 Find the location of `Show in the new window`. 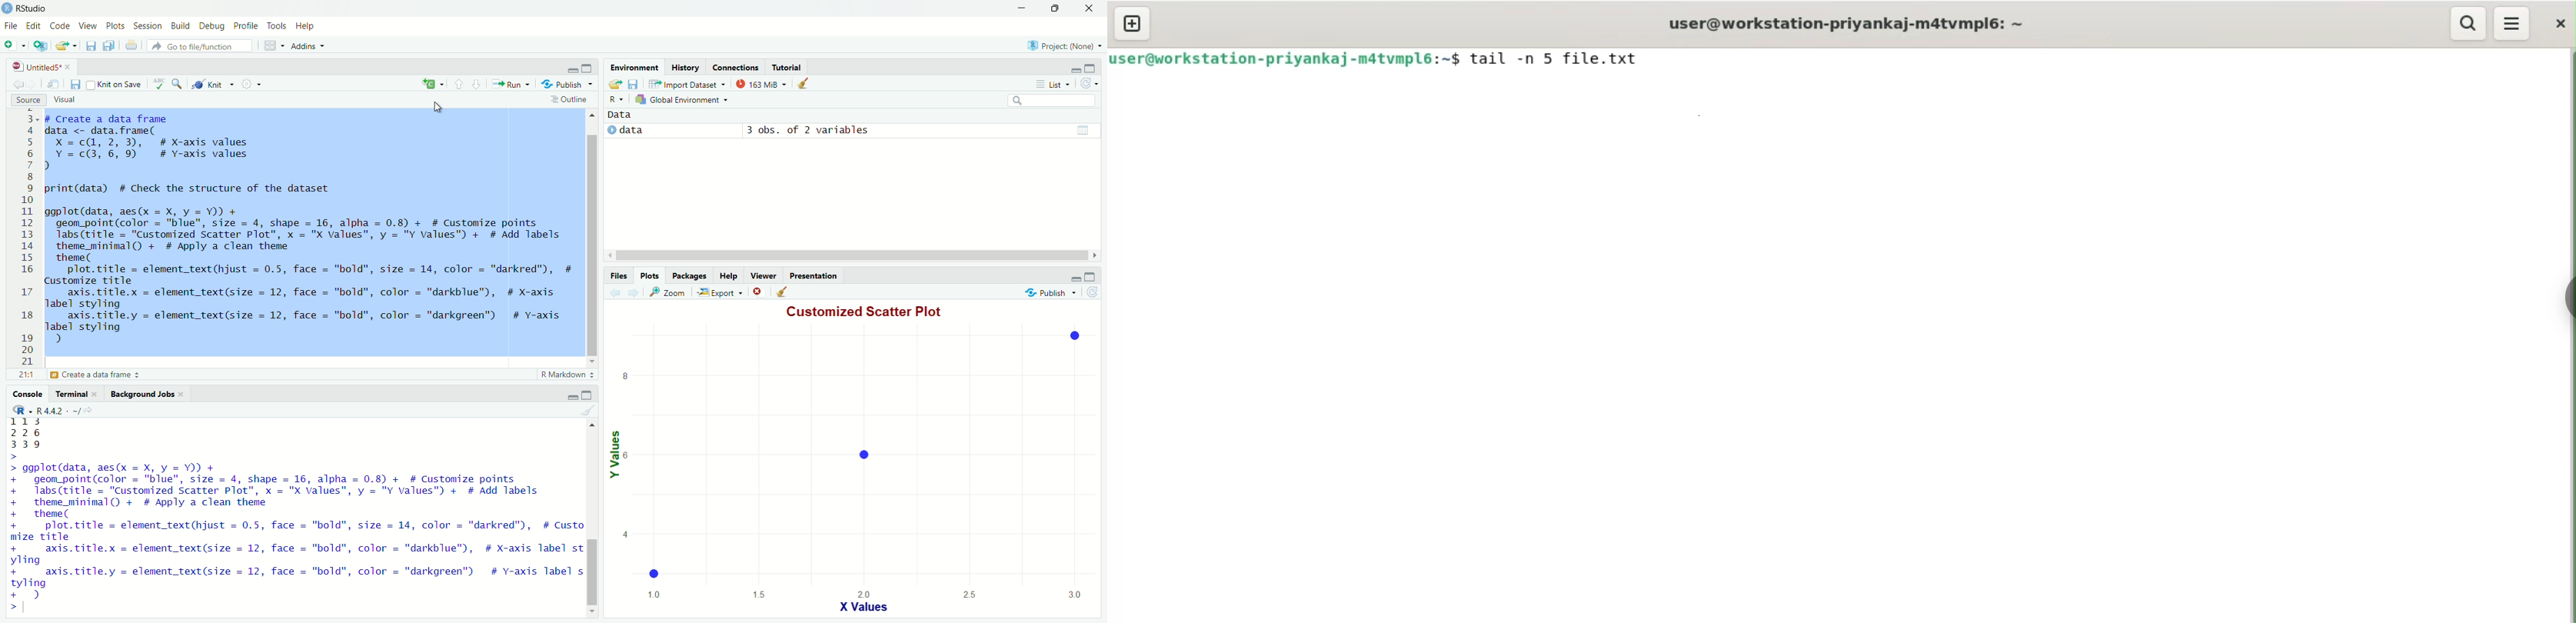

Show in the new window is located at coordinates (54, 87).